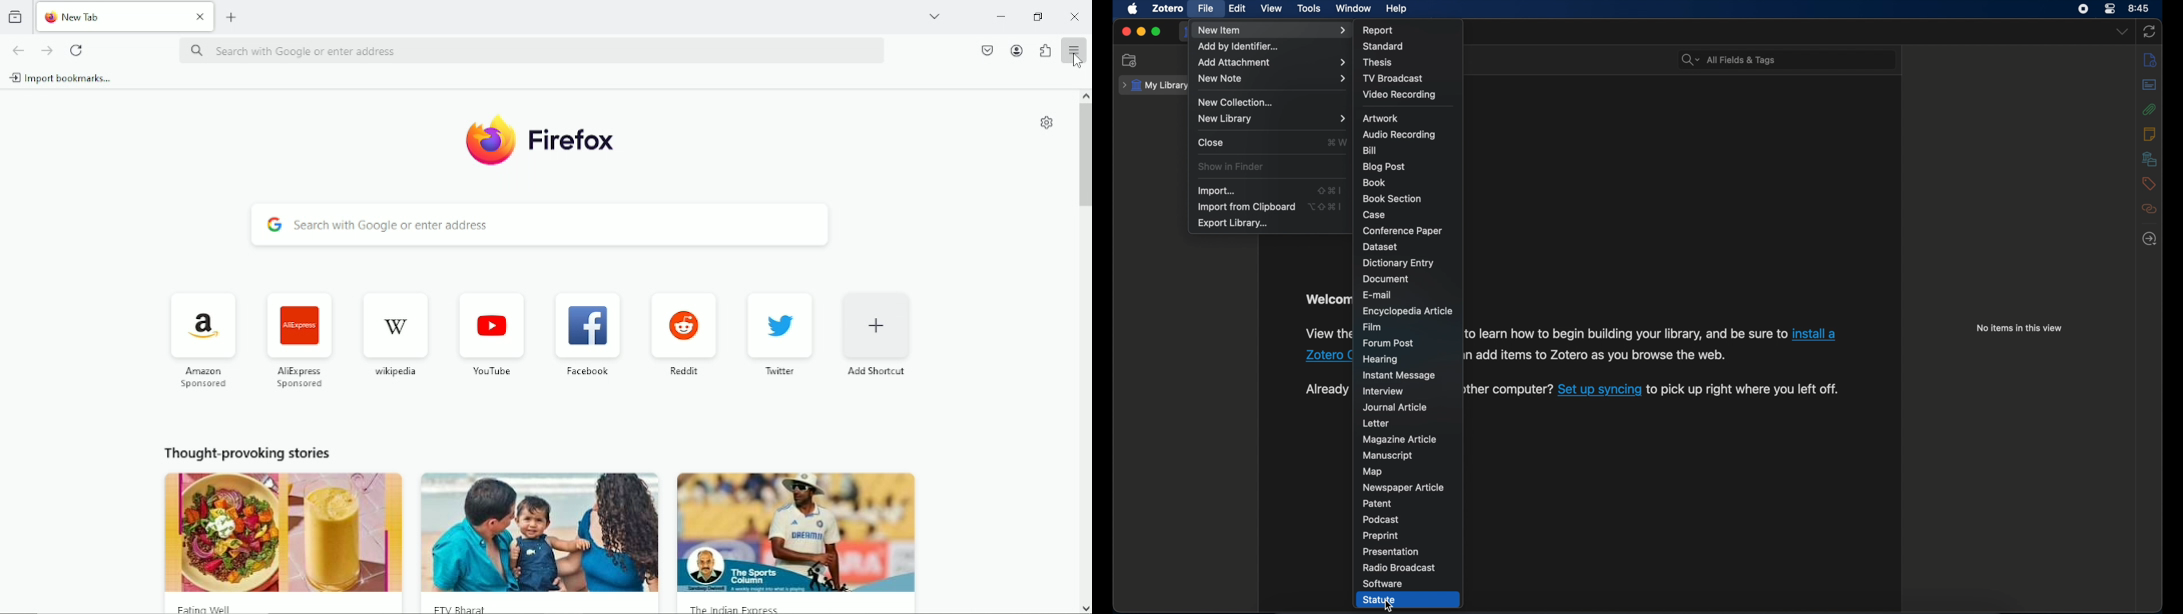  Describe the element at coordinates (683, 375) in the screenshot. I see `reddit` at that location.